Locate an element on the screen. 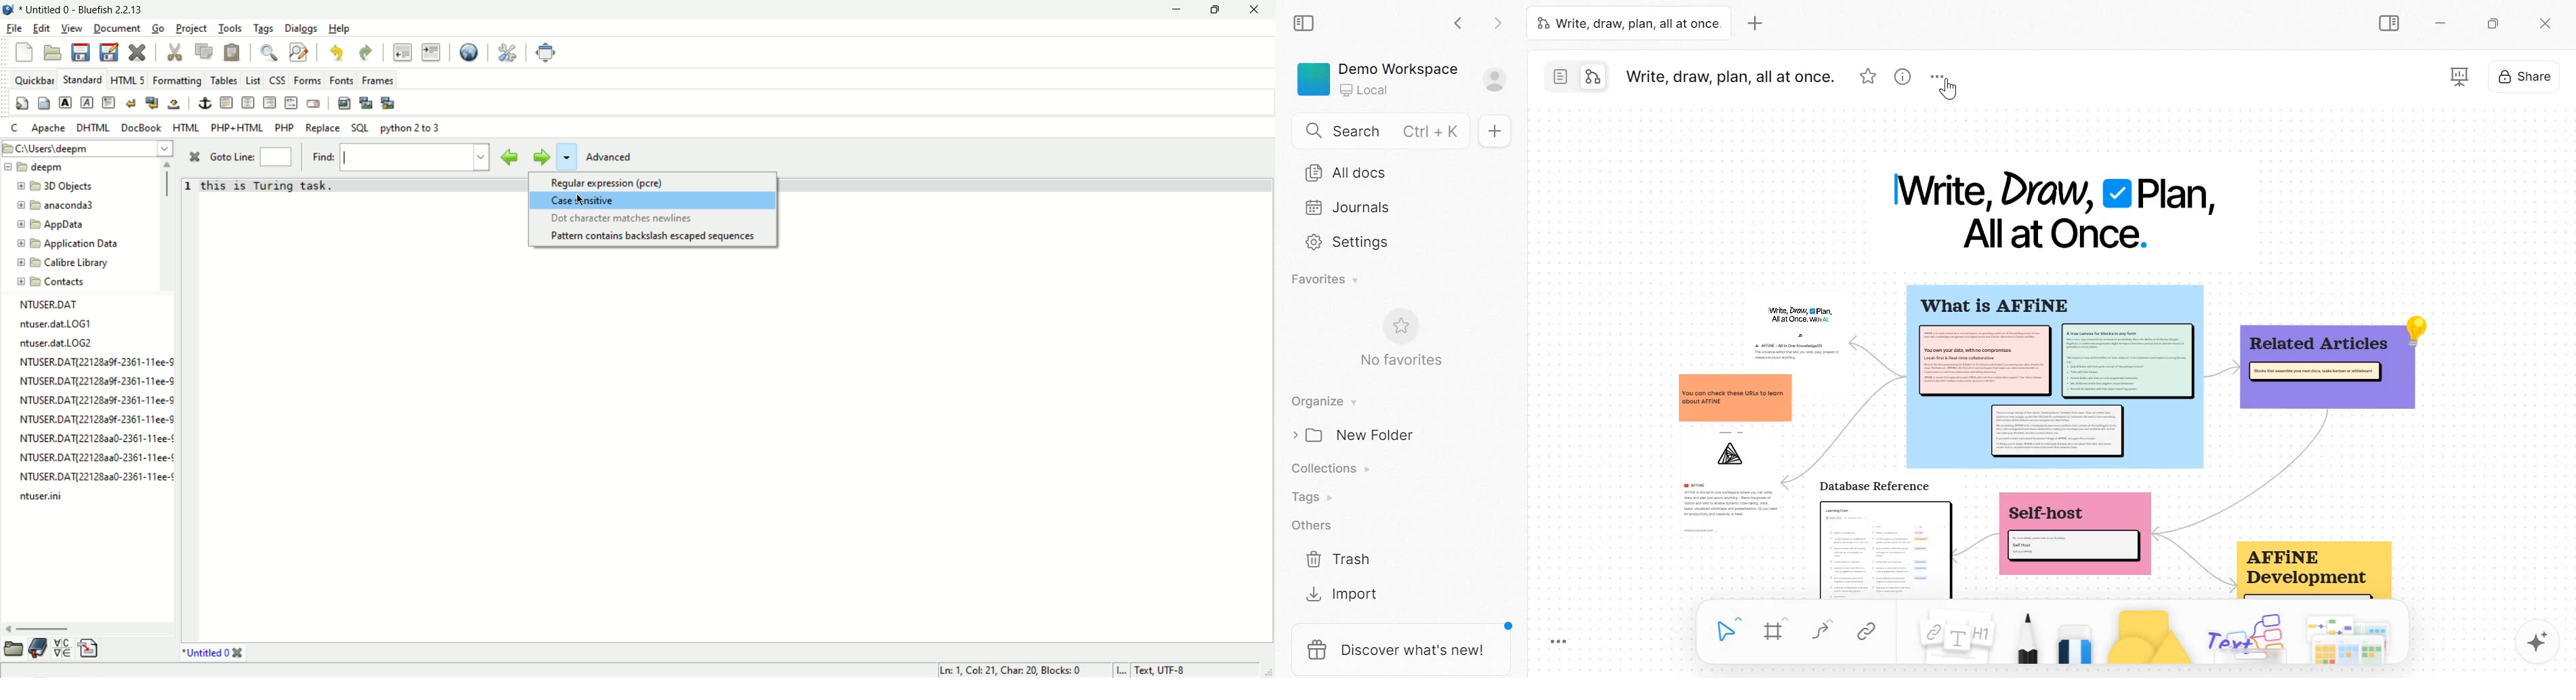 Image resolution: width=2576 pixels, height=700 pixels. right justify is located at coordinates (270, 102).